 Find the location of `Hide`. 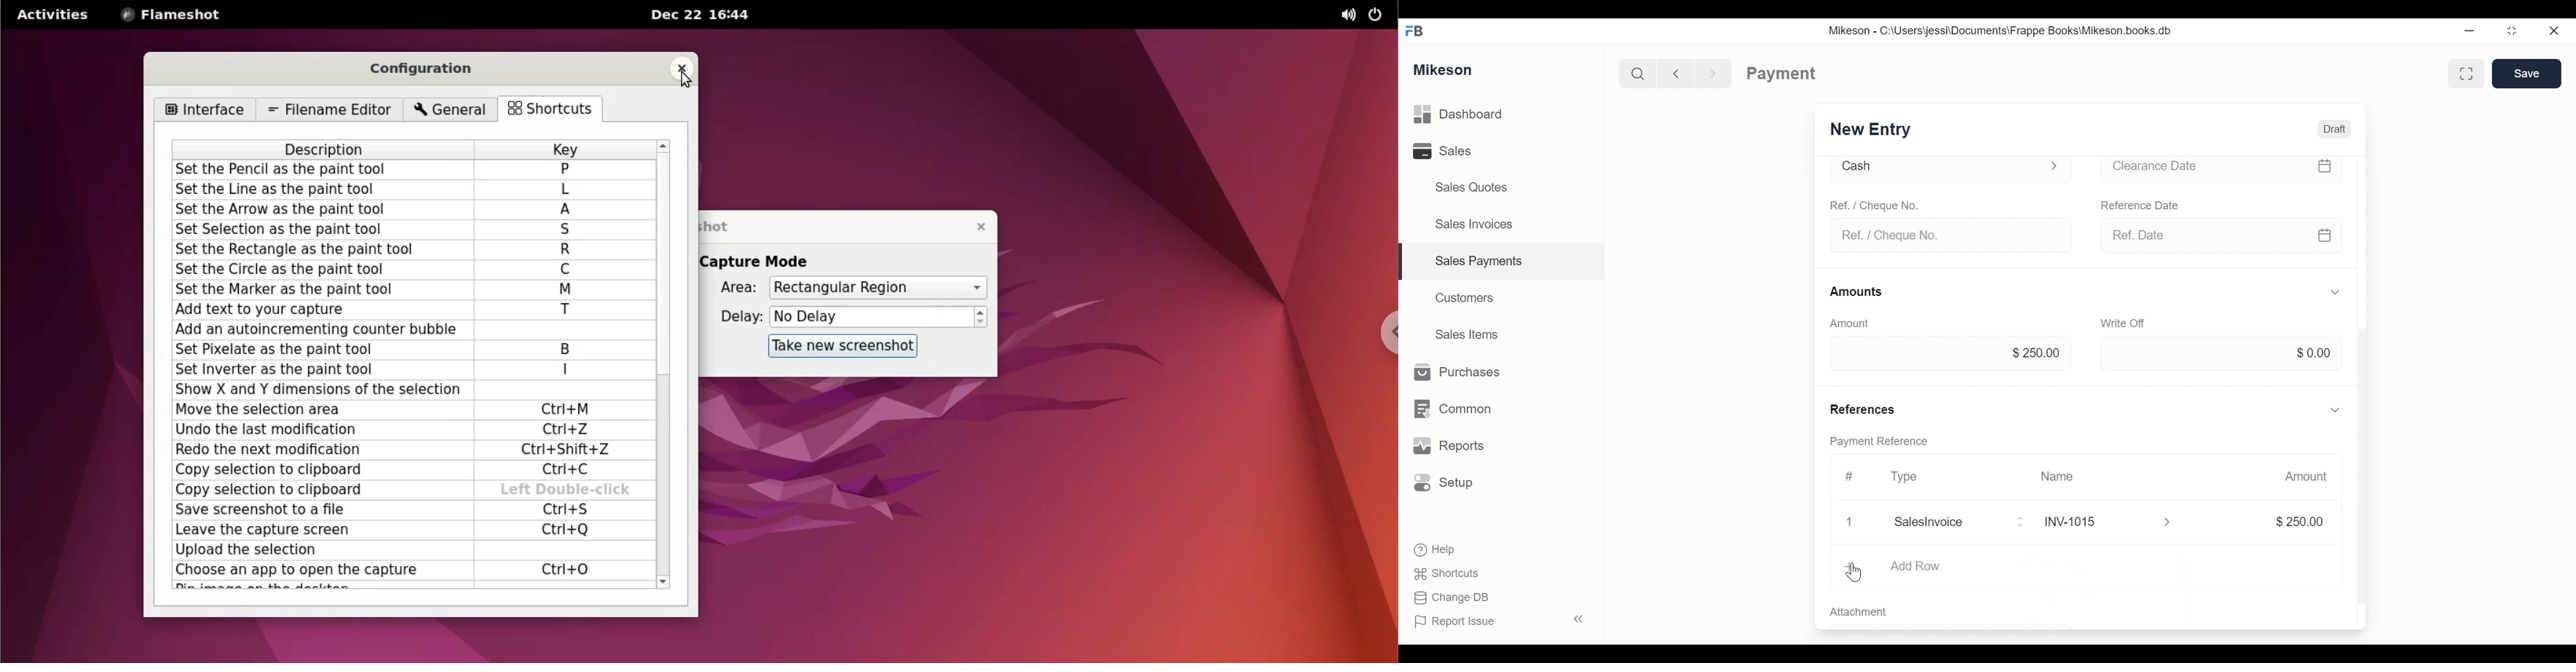

Hide is located at coordinates (2336, 408).